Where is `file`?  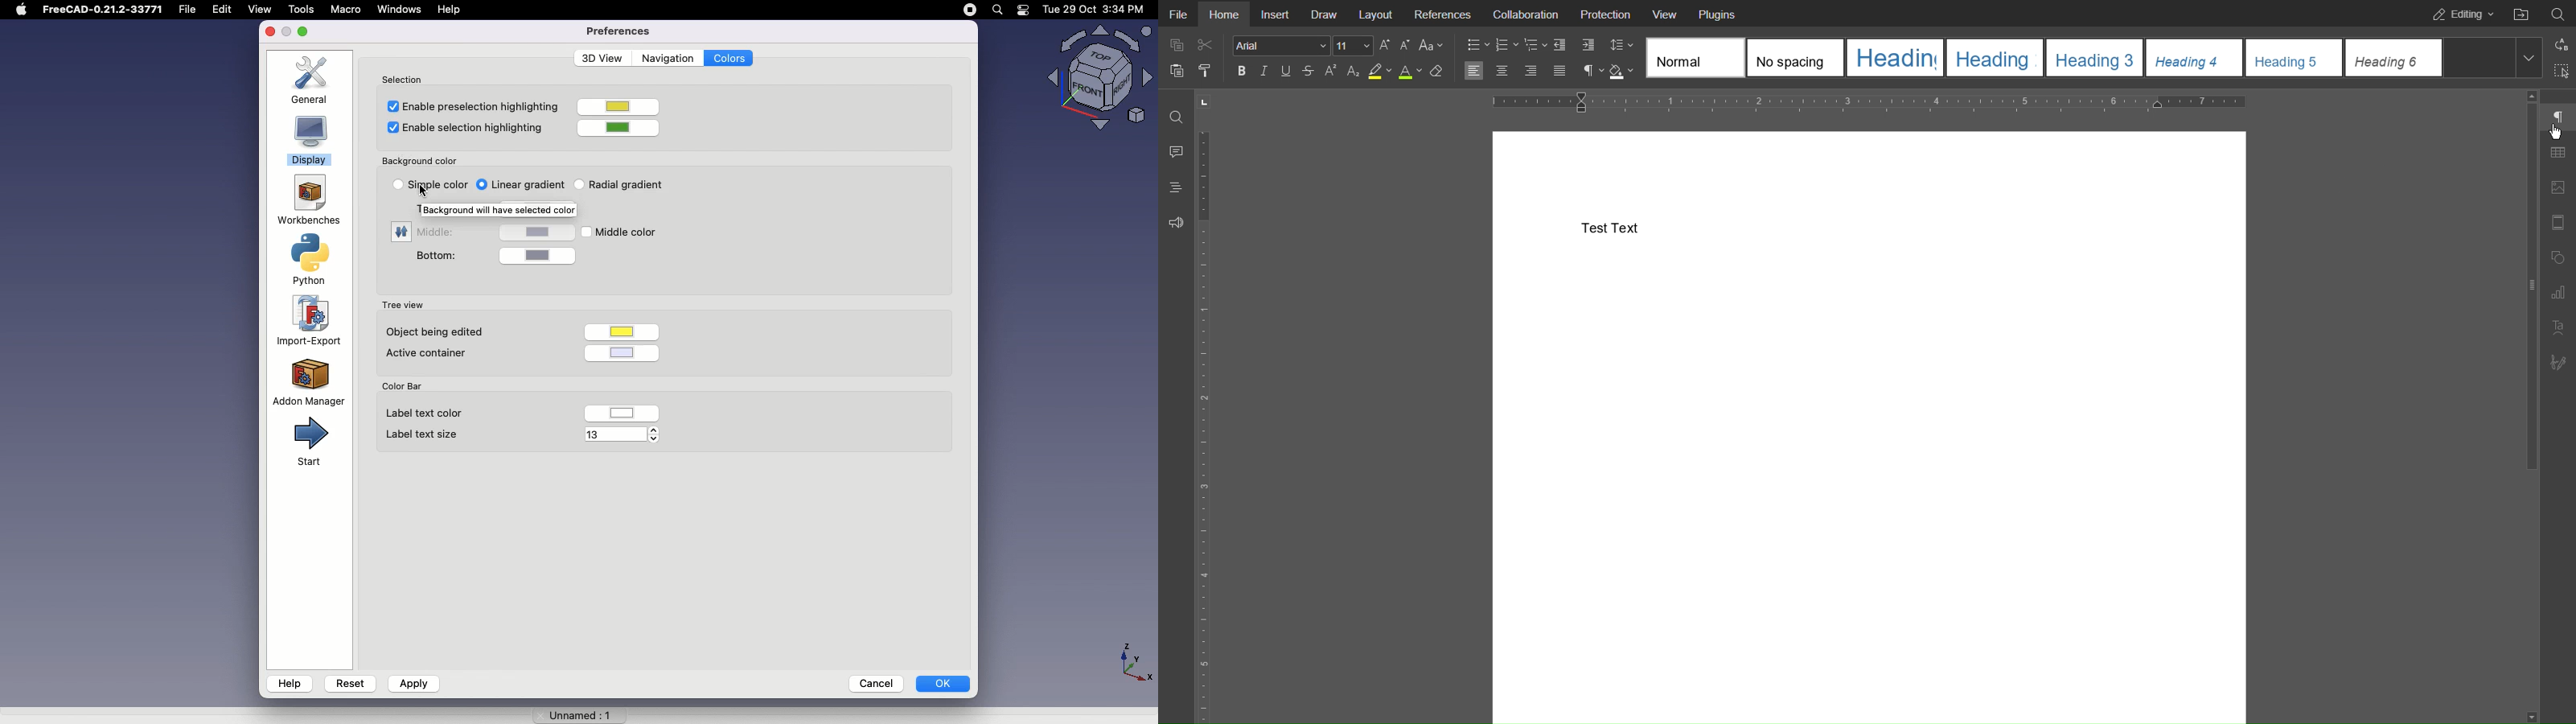 file is located at coordinates (191, 10).